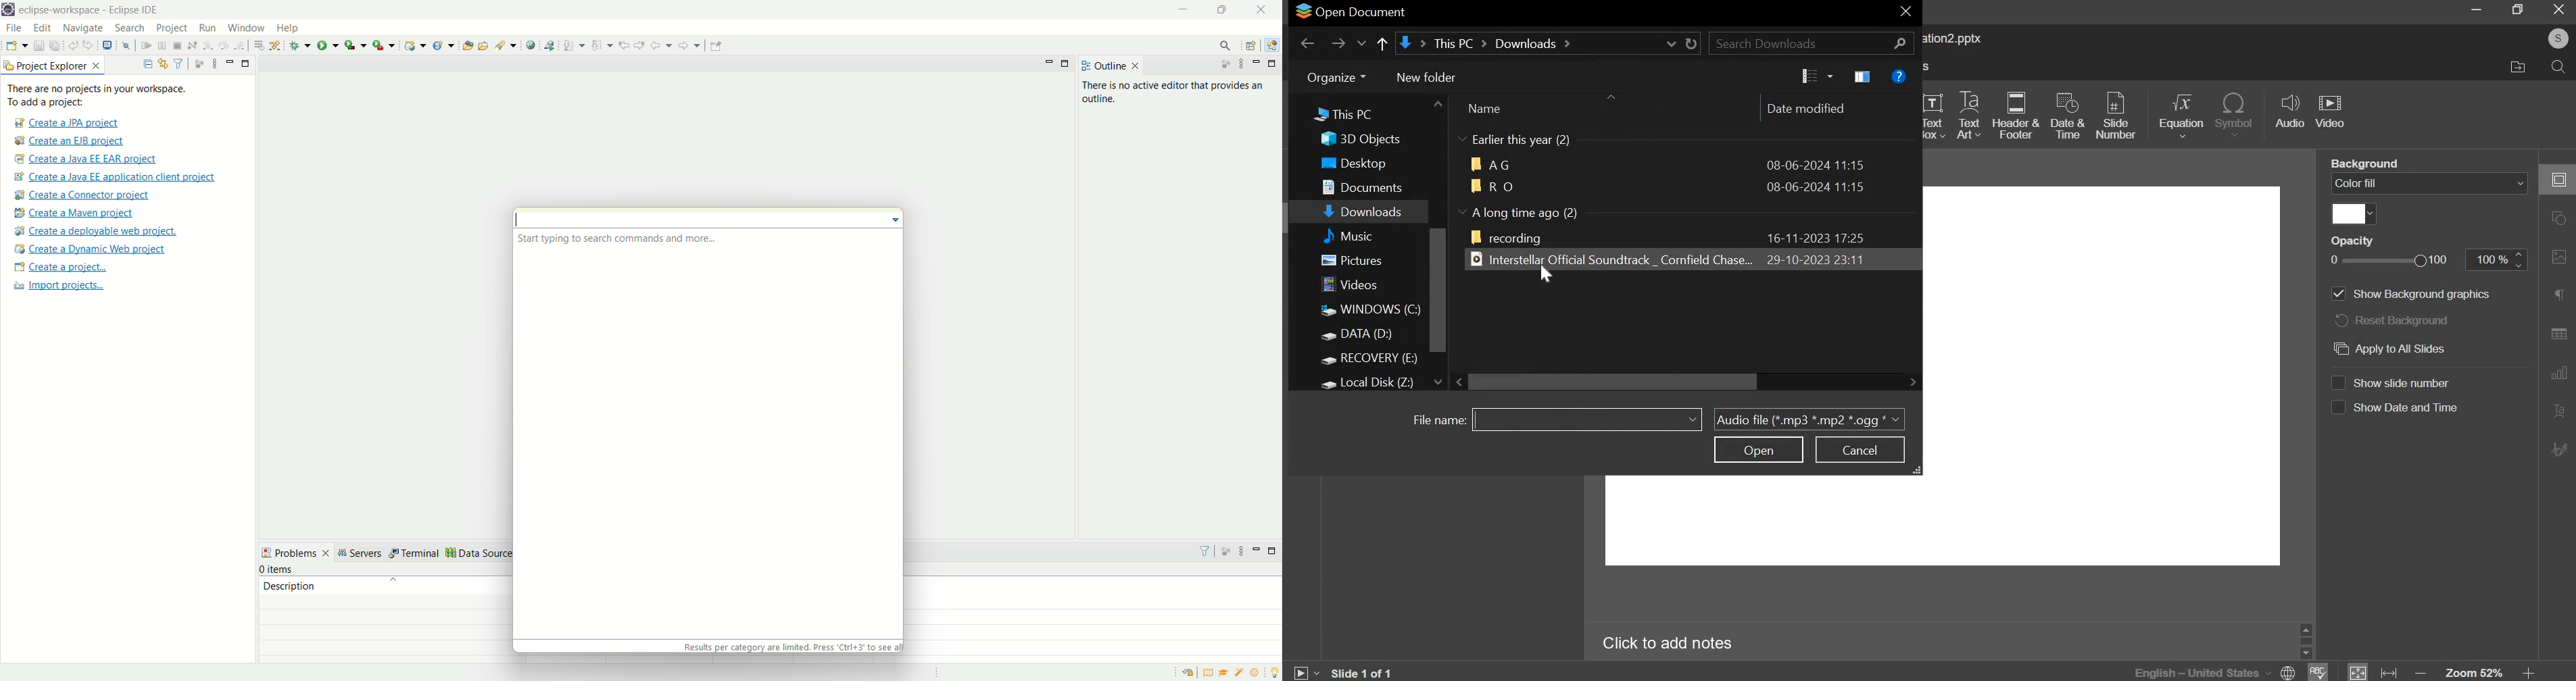 This screenshot has height=700, width=2576. I want to click on insert audio, so click(2291, 113).